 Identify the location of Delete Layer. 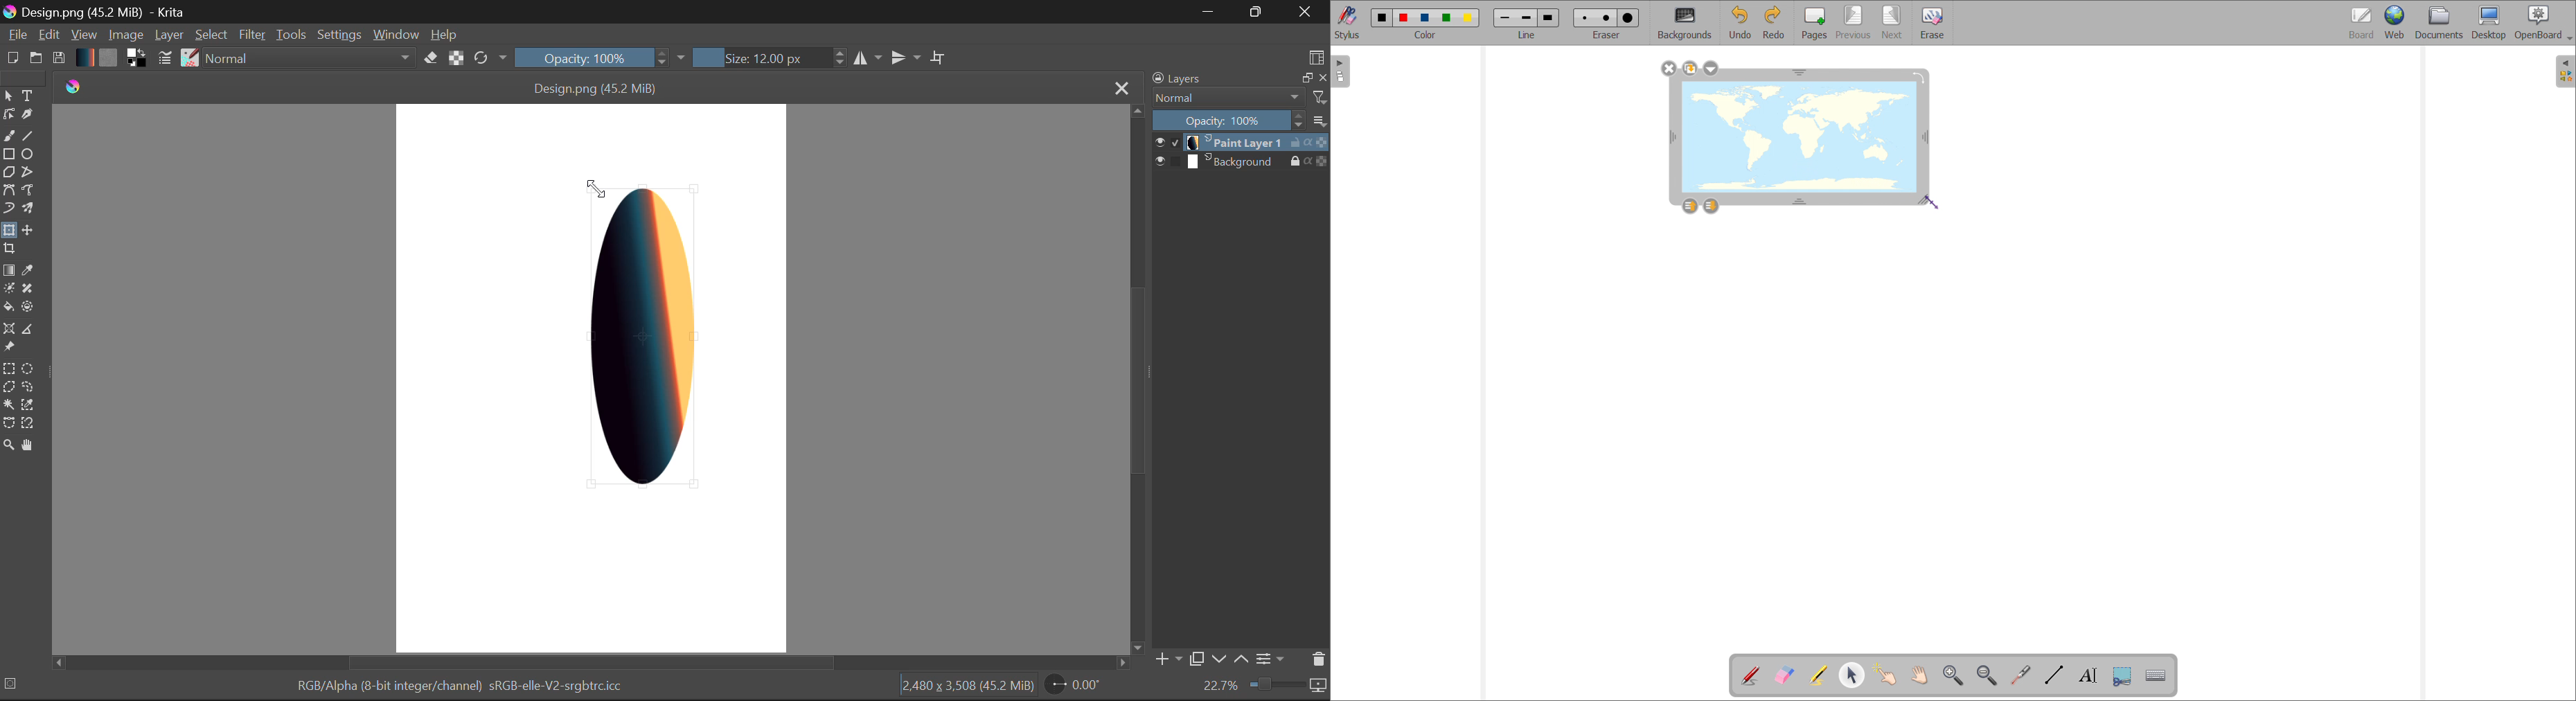
(1317, 659).